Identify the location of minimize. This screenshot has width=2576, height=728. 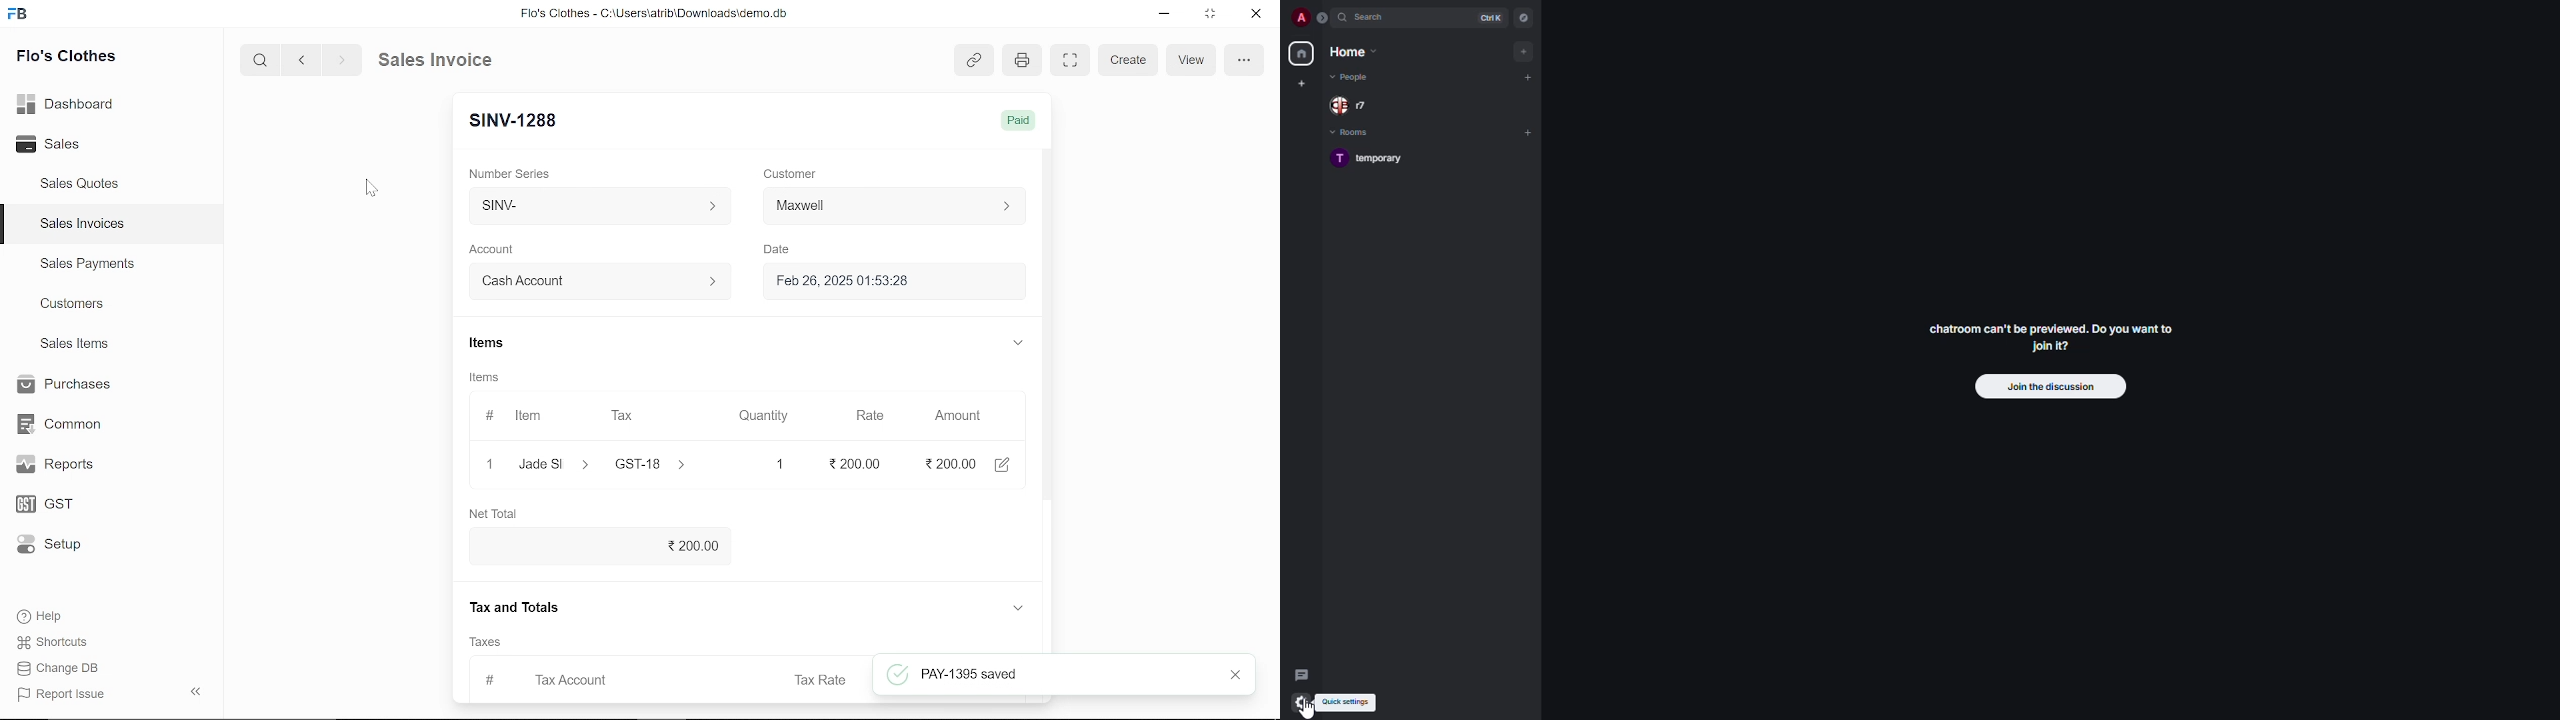
(1166, 16).